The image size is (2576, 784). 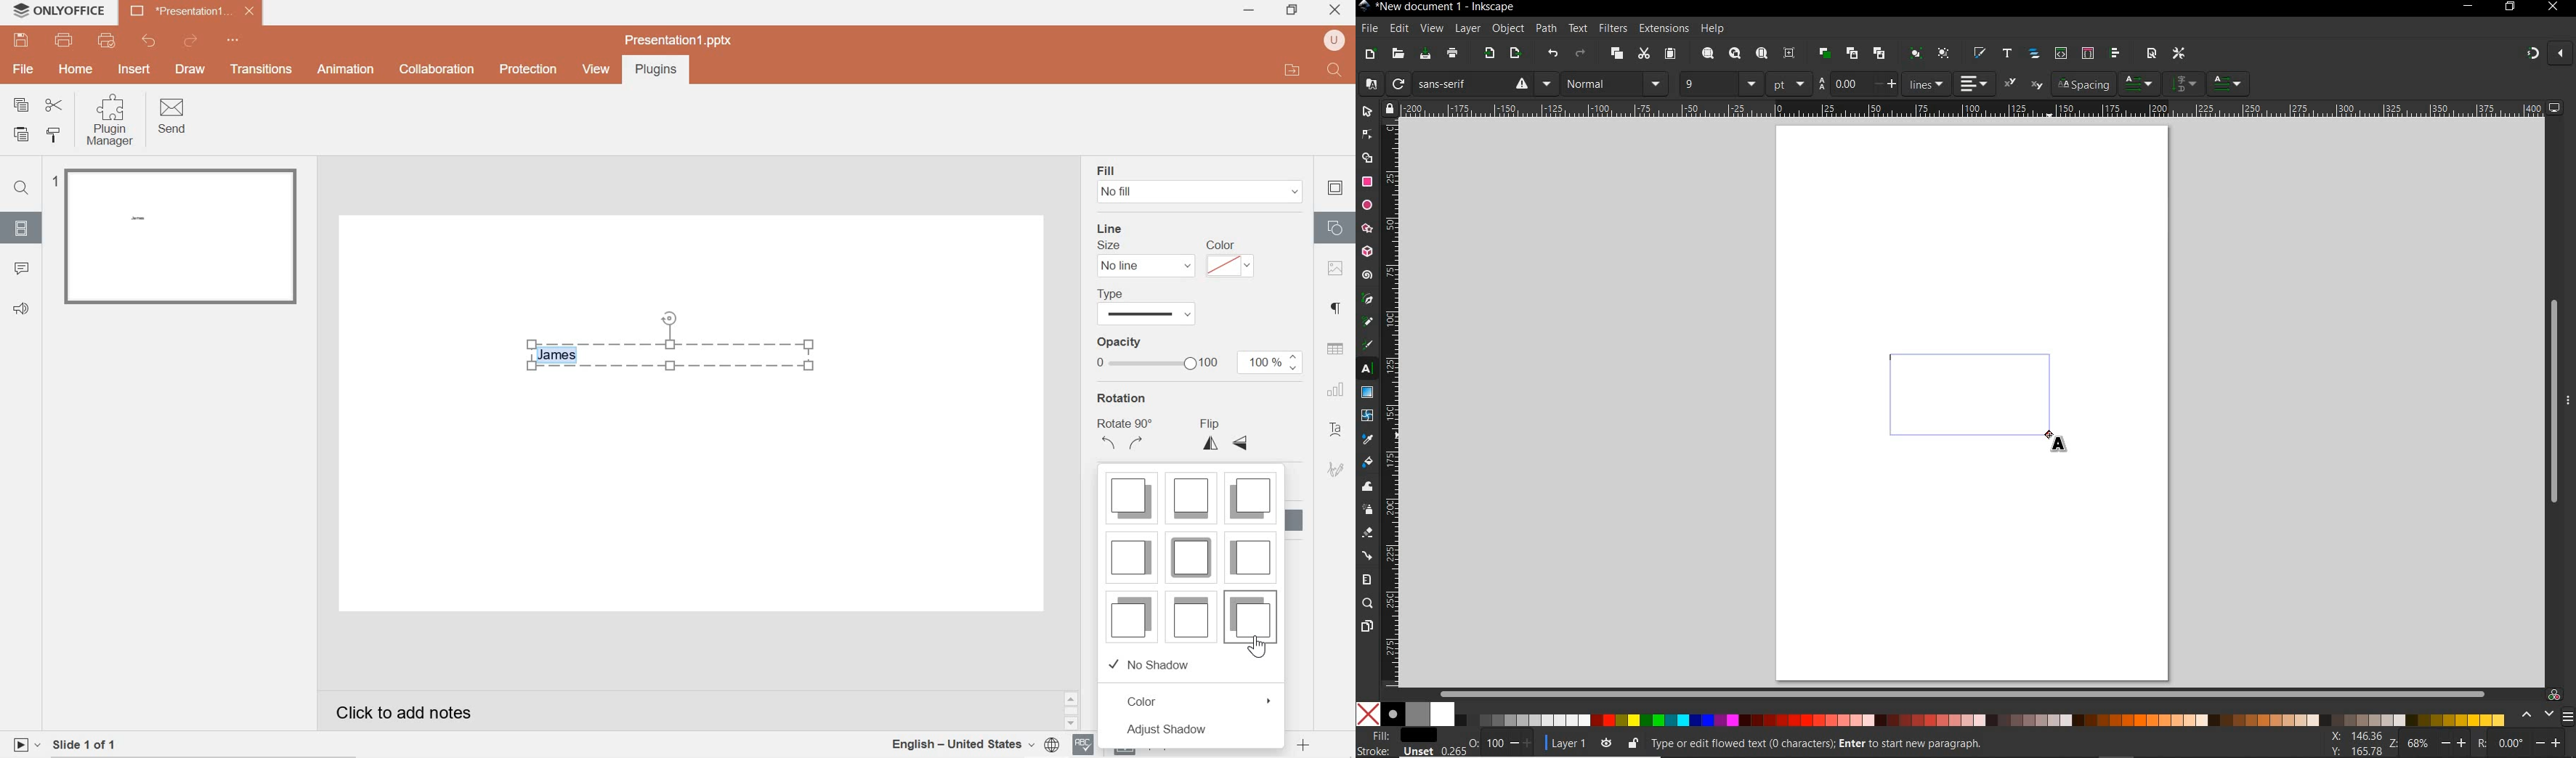 I want to click on zoom tool, so click(x=1368, y=603).